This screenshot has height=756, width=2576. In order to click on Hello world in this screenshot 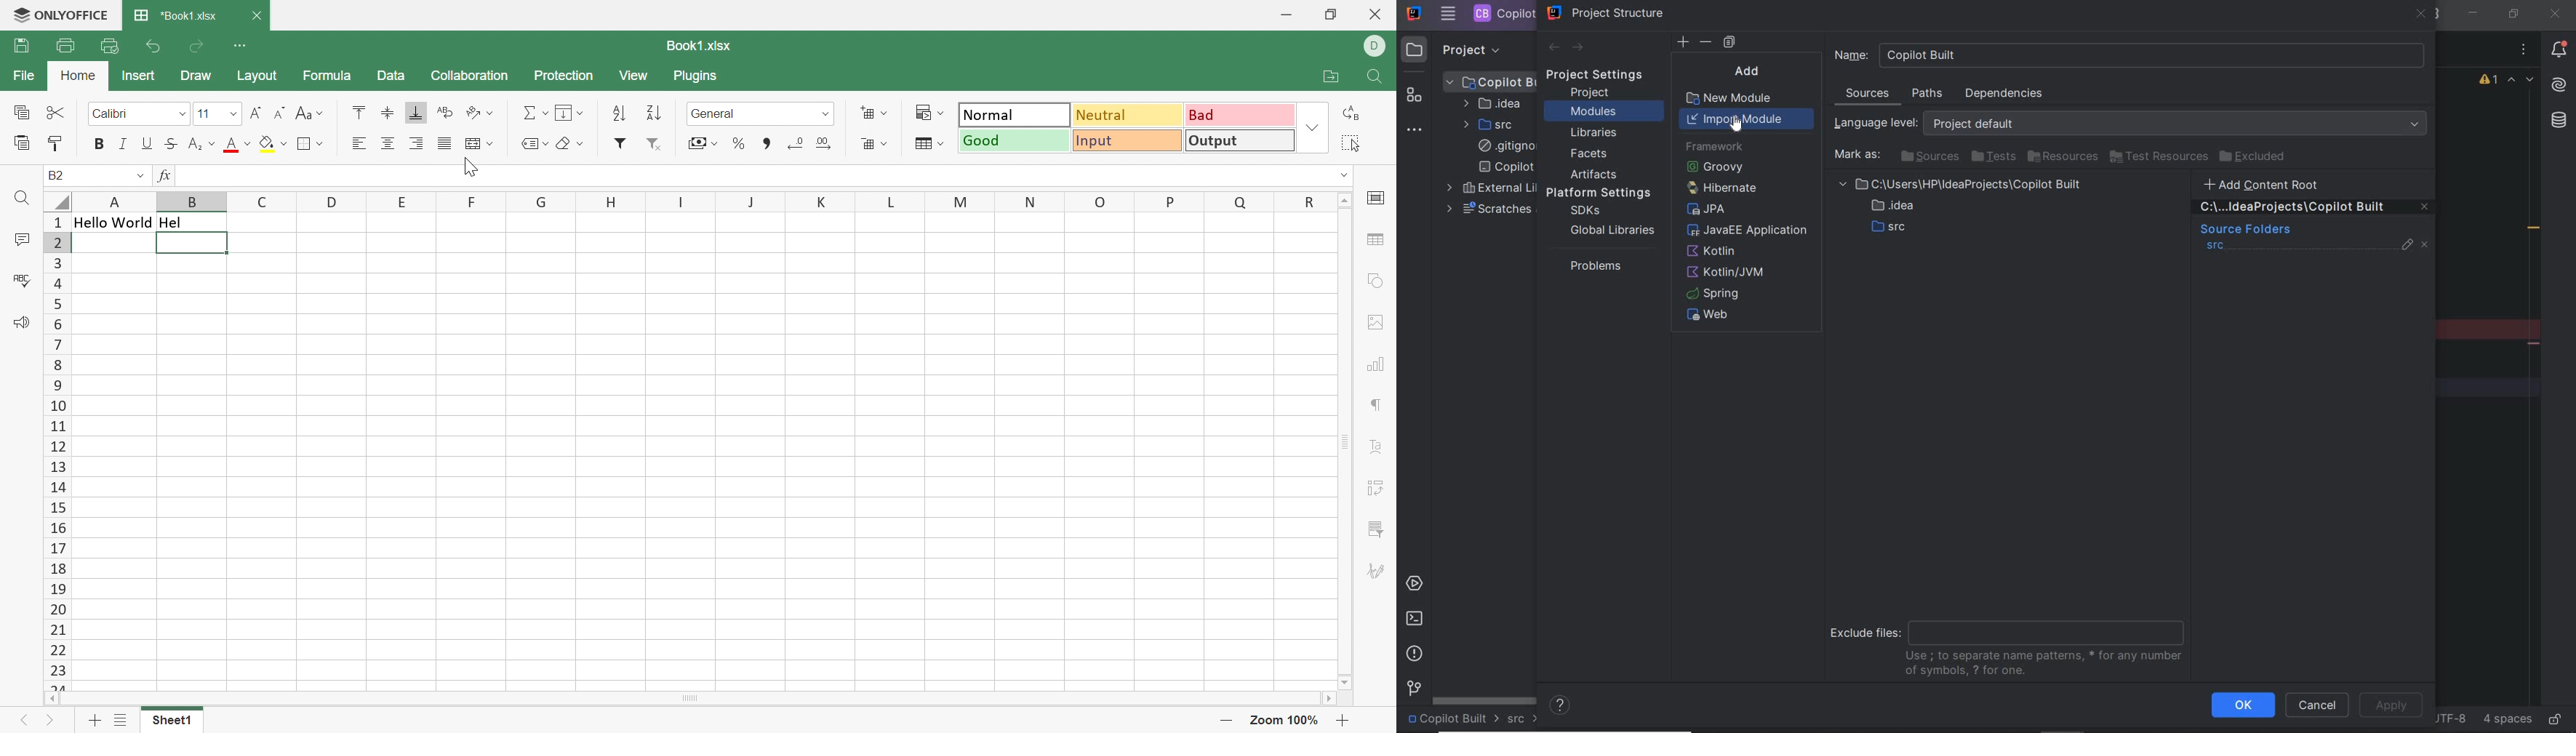, I will do `click(190, 244)`.